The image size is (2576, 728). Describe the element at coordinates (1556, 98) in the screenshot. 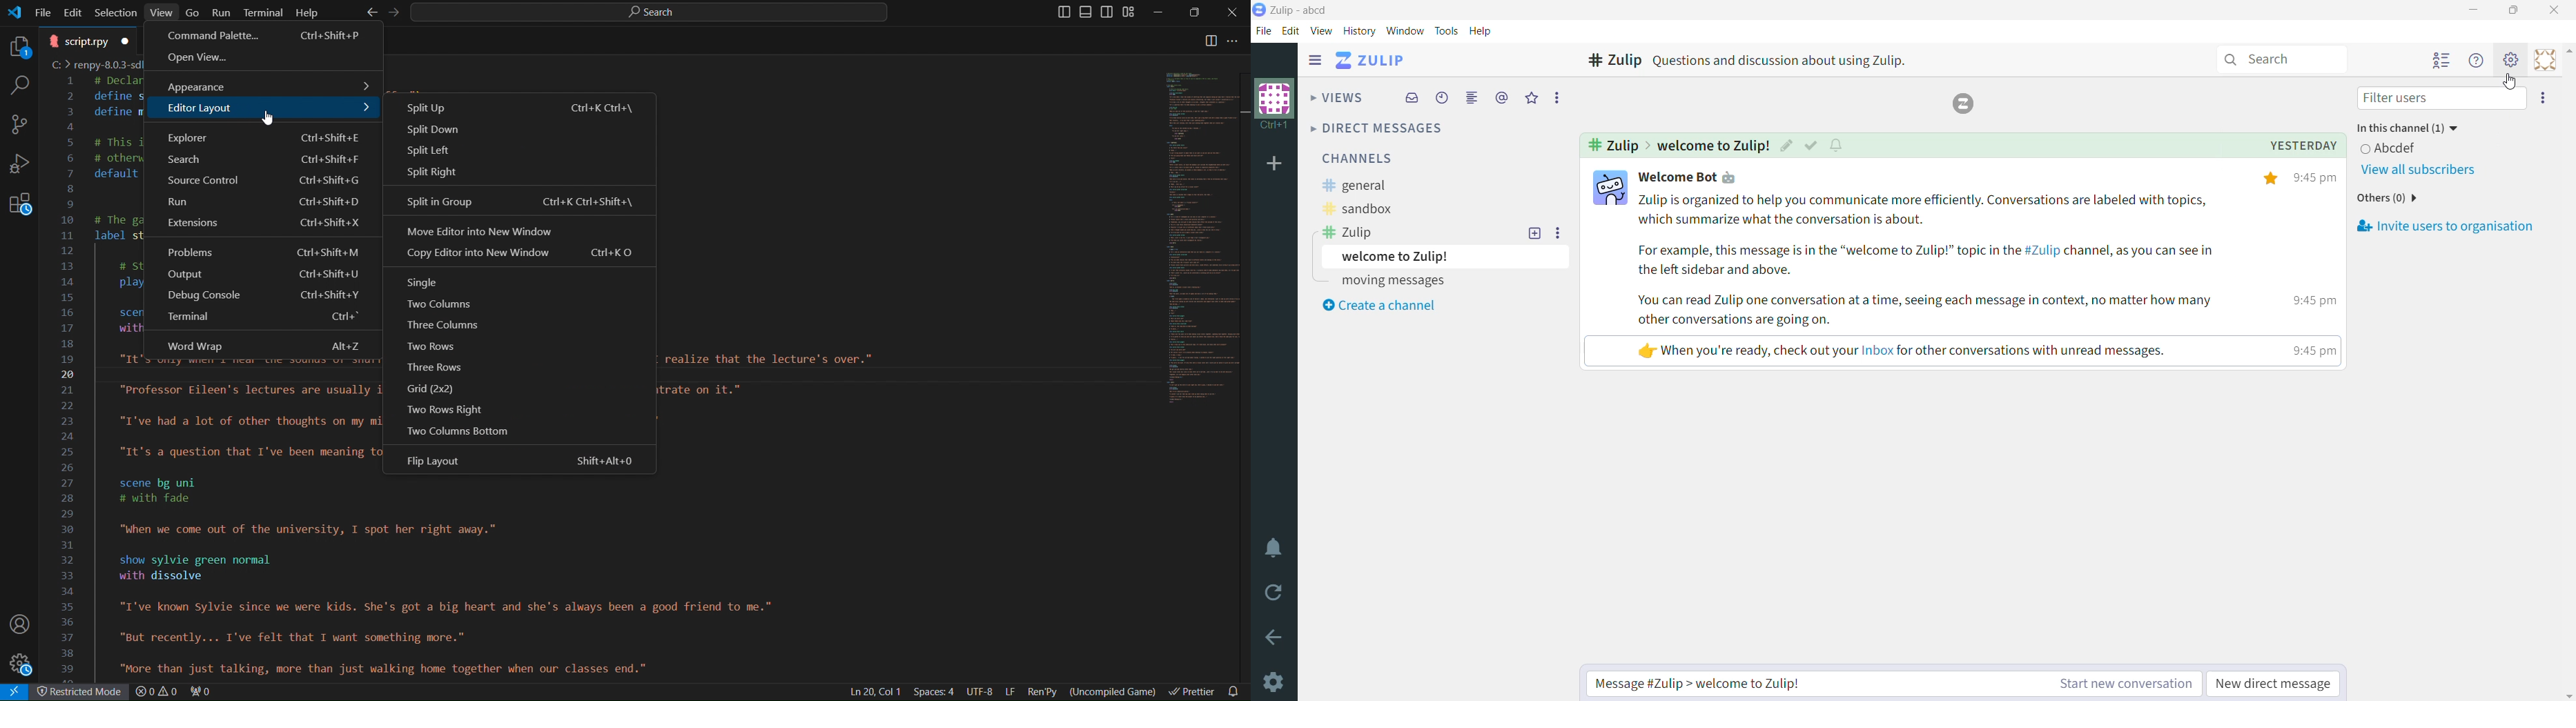

I see `More` at that location.